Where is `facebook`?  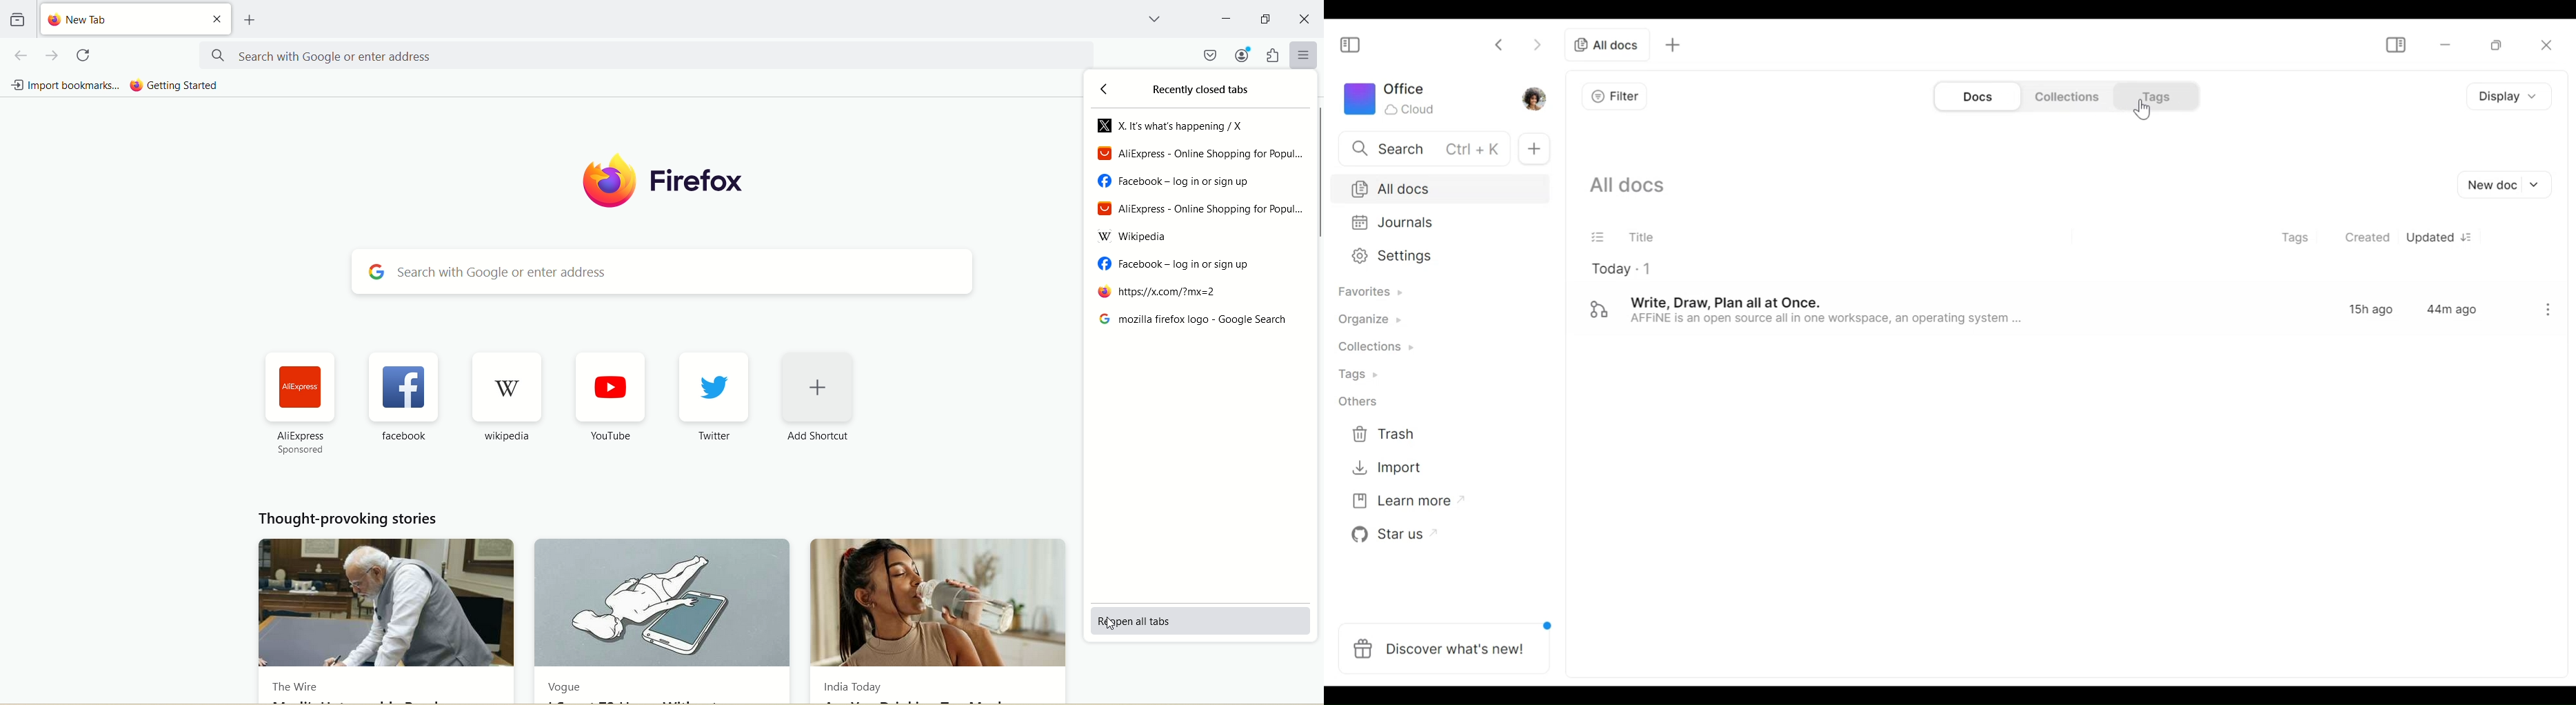 facebook is located at coordinates (1205, 268).